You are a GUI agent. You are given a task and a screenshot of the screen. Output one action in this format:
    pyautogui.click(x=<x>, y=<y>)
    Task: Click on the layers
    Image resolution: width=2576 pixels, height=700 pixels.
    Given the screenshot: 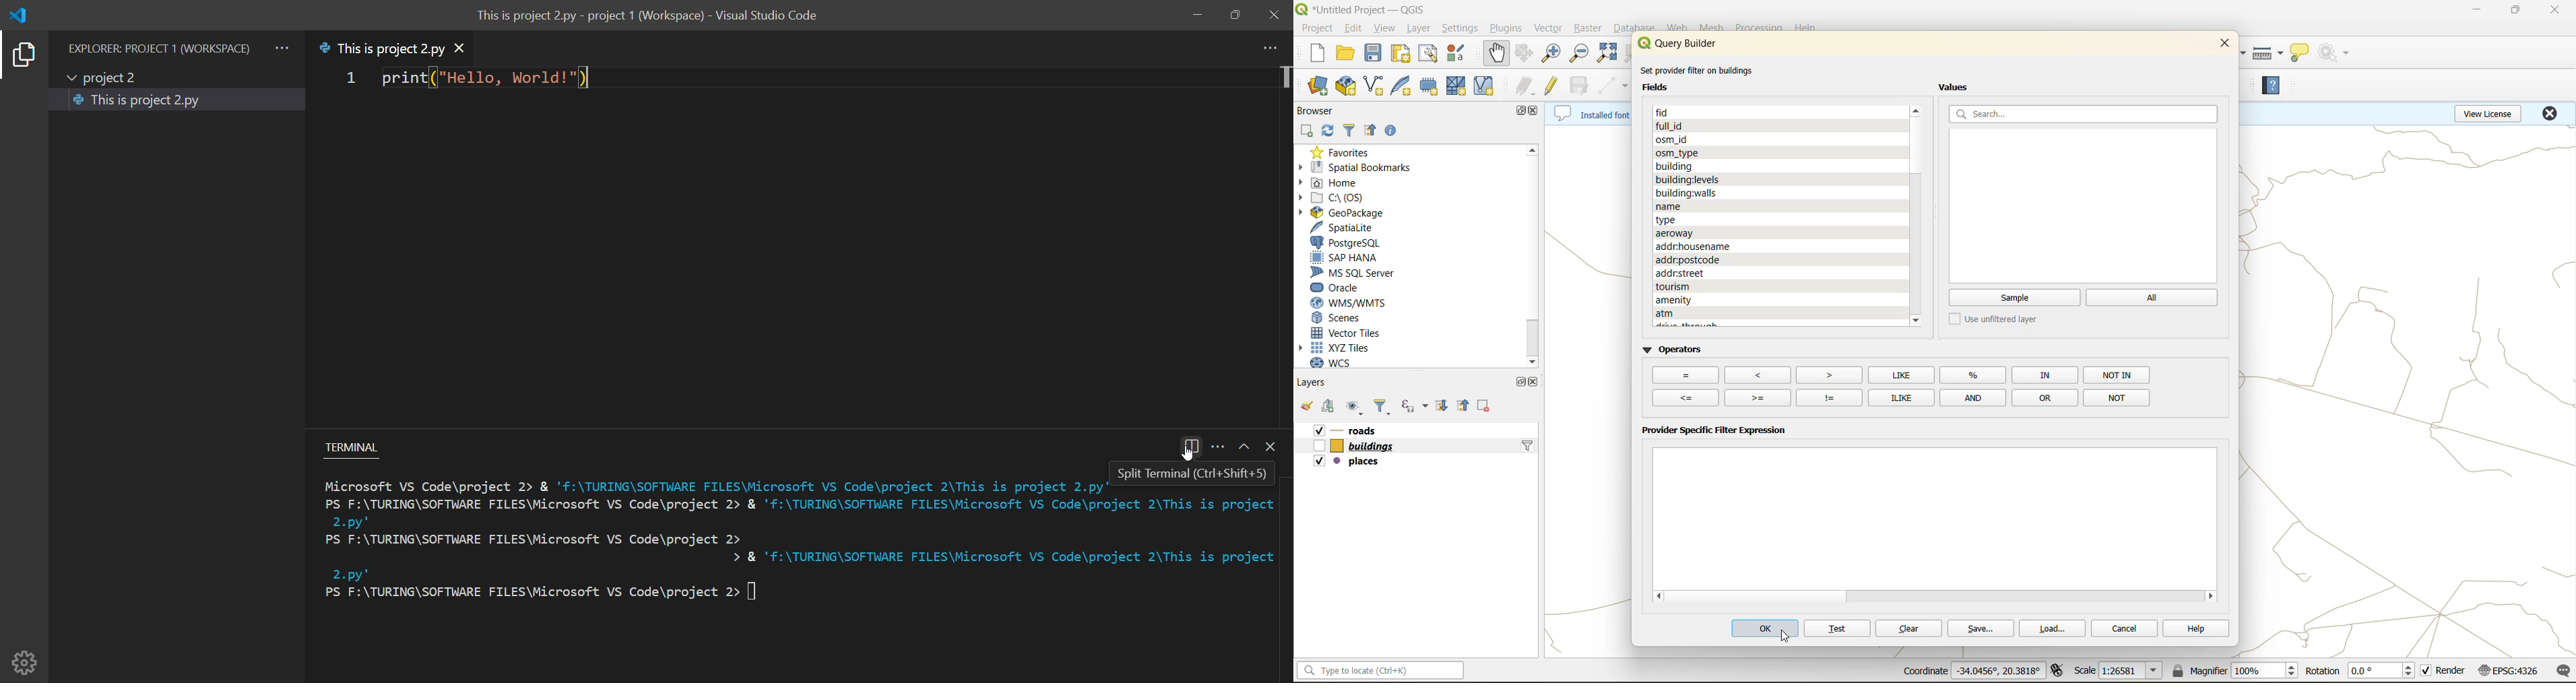 What is the action you would take?
    pyautogui.click(x=1358, y=444)
    